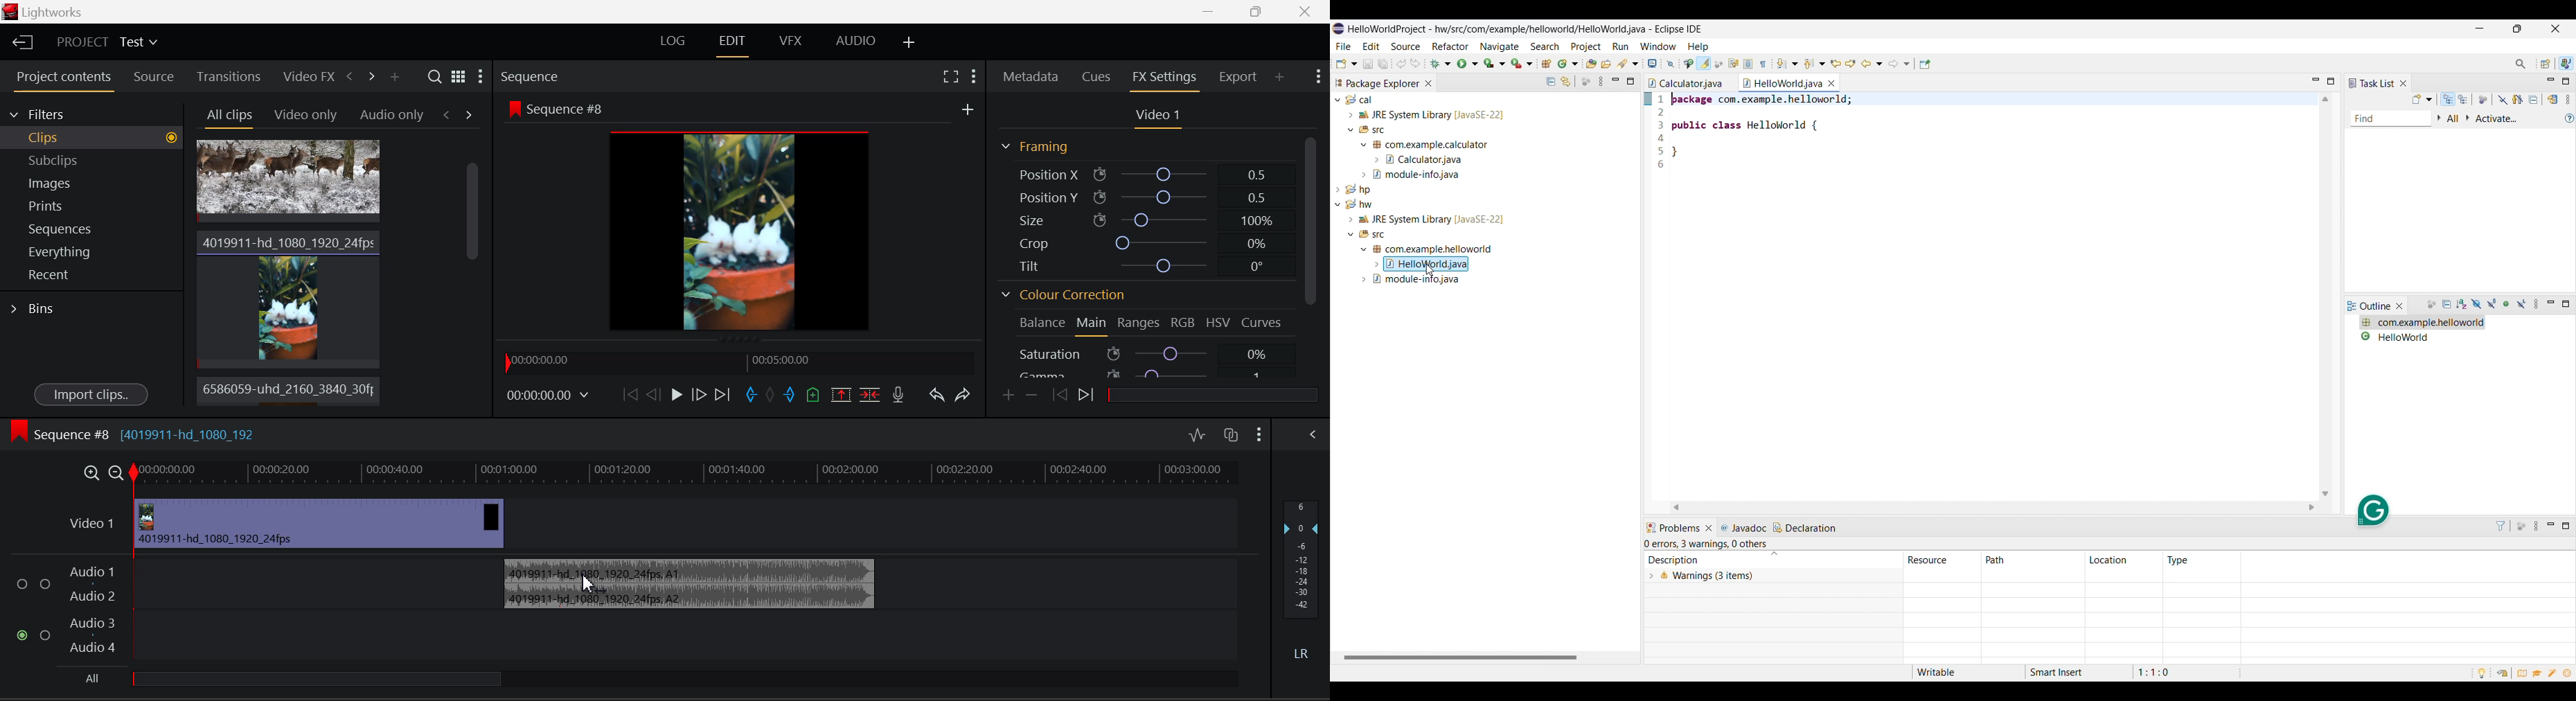 The image size is (2576, 728). What do you see at coordinates (733, 43) in the screenshot?
I see `EDIT Layout` at bounding box center [733, 43].